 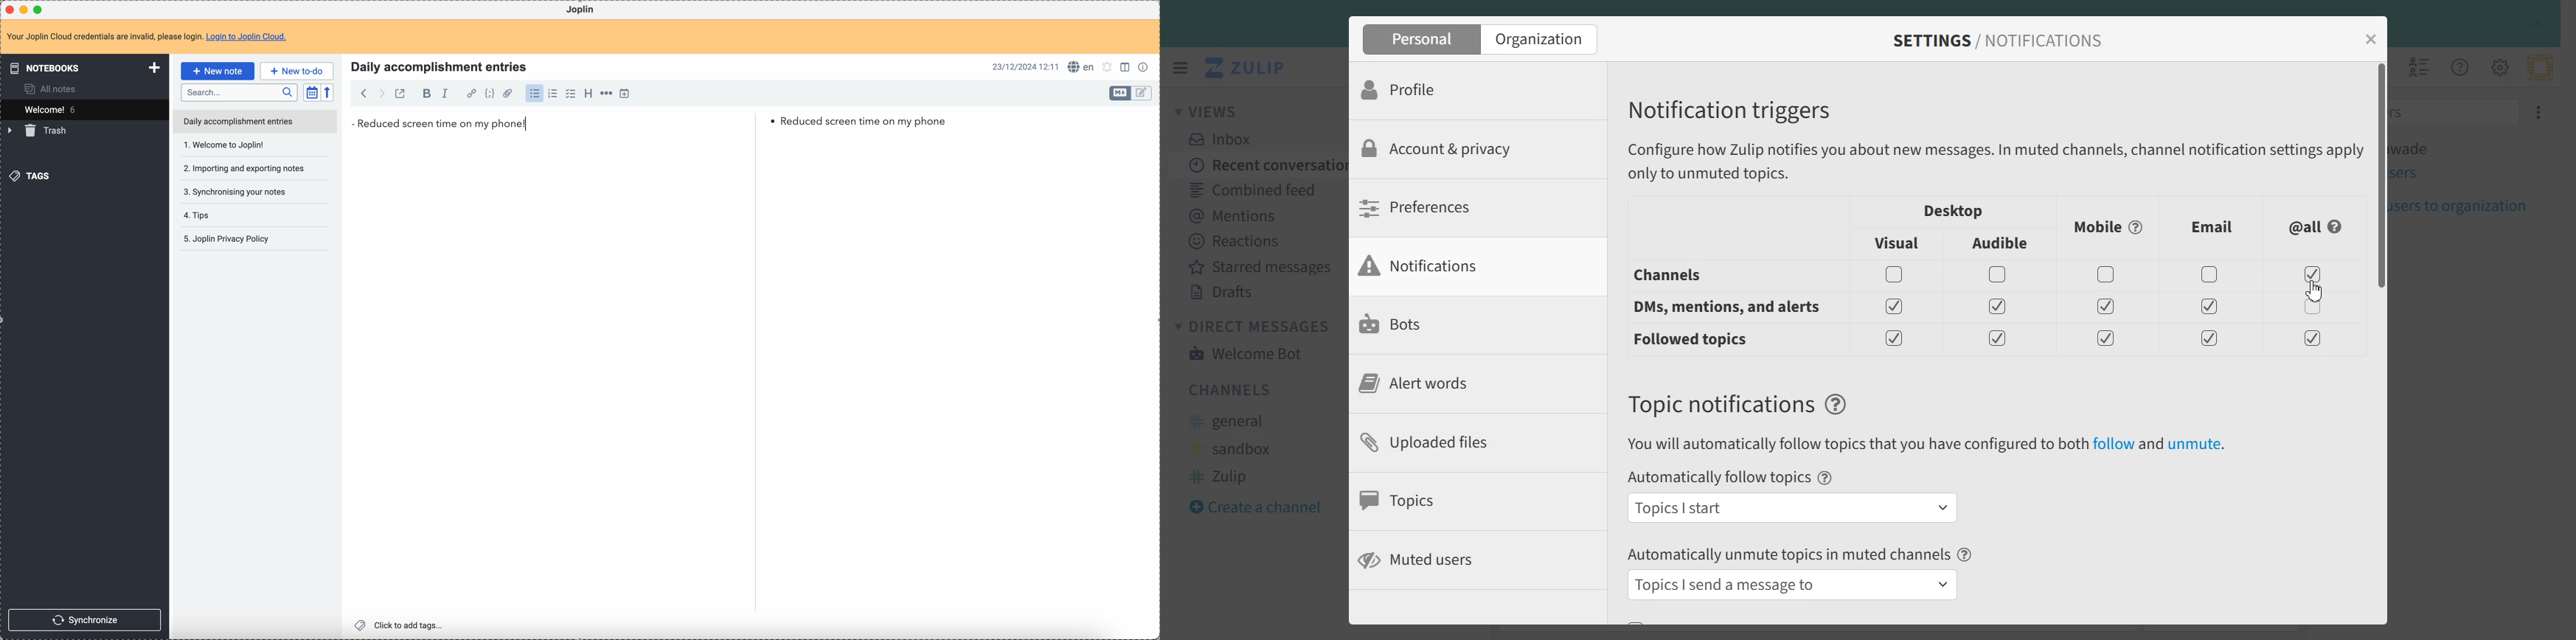 I want to click on minimize, so click(x=26, y=9).